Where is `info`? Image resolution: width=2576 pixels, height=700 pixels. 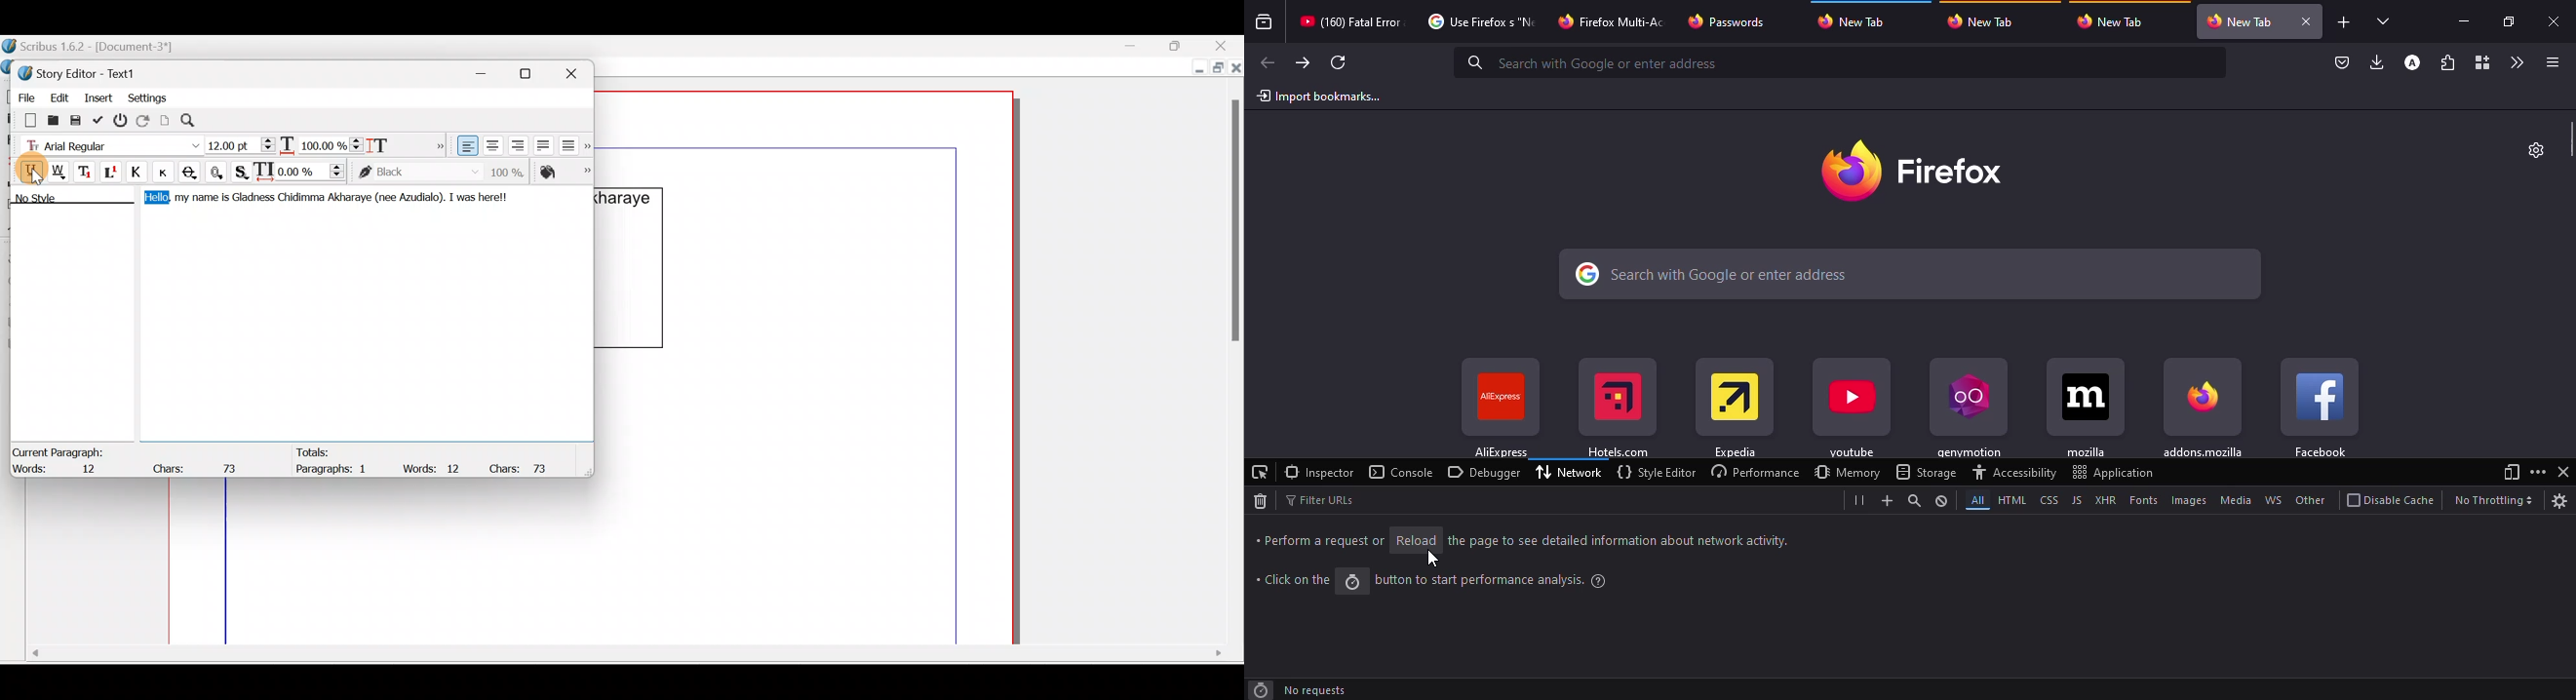
info is located at coordinates (1496, 579).